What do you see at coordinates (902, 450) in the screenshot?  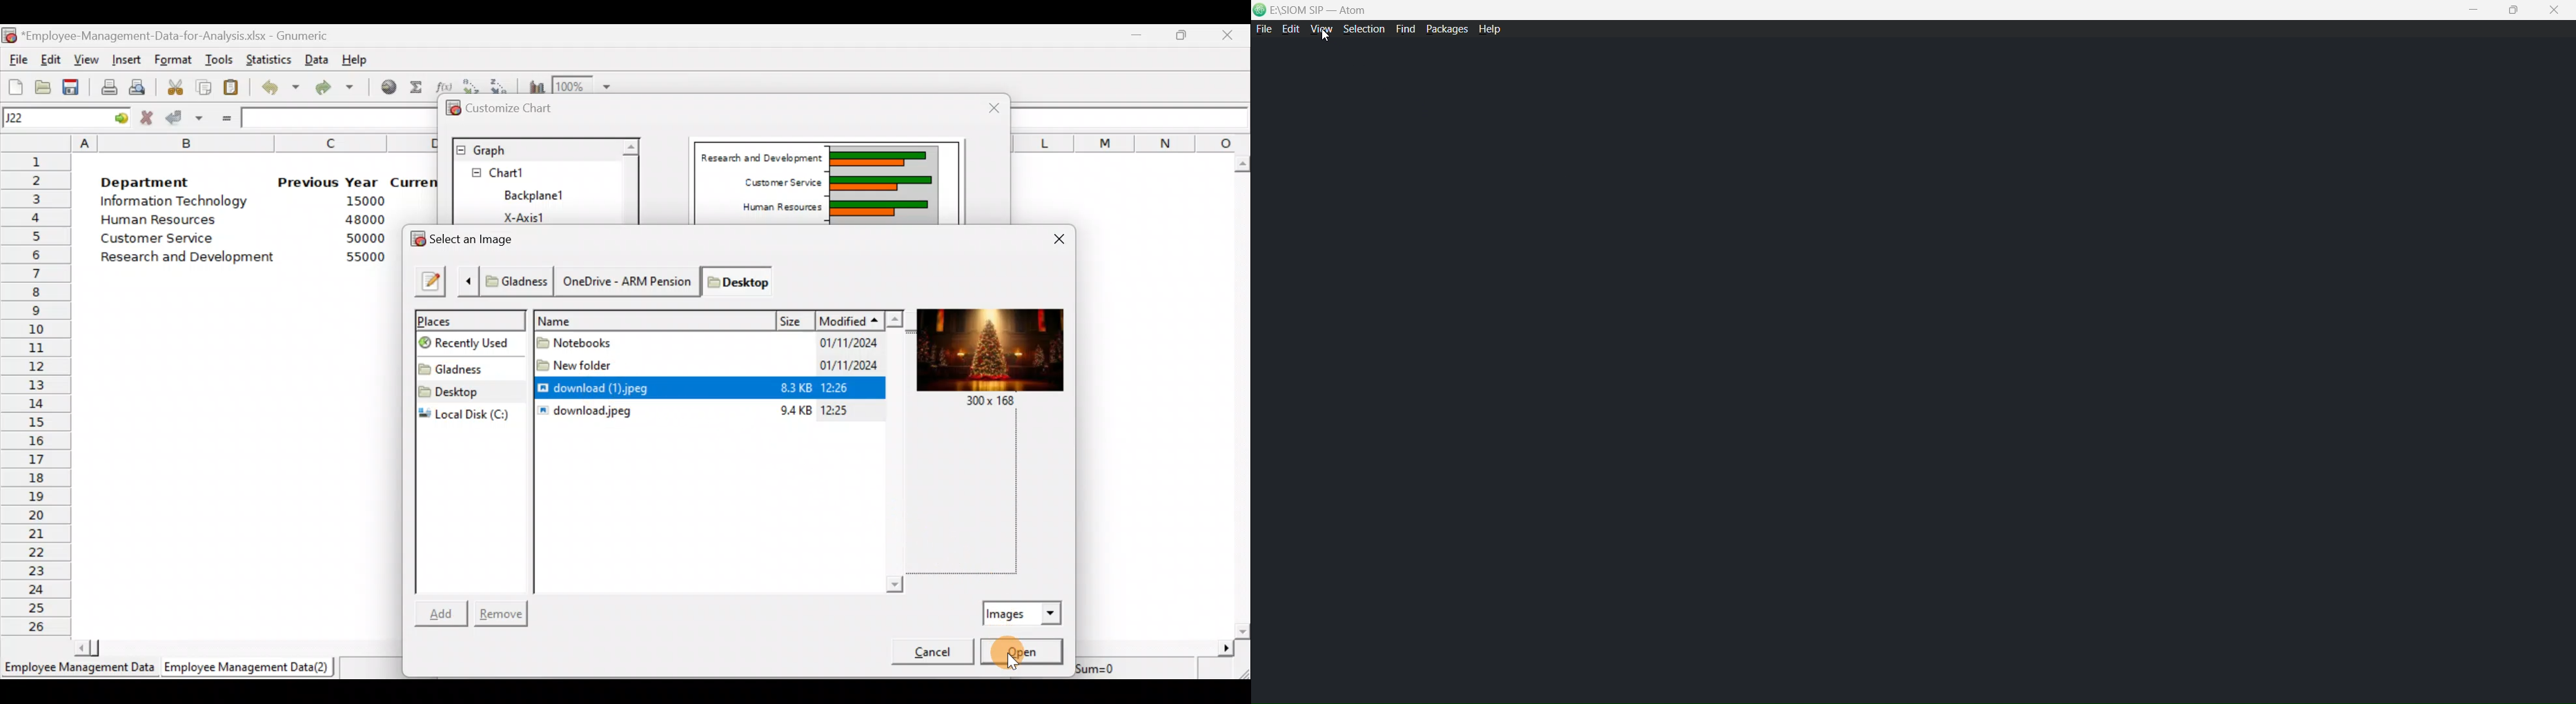 I see `Scroll bar` at bounding box center [902, 450].